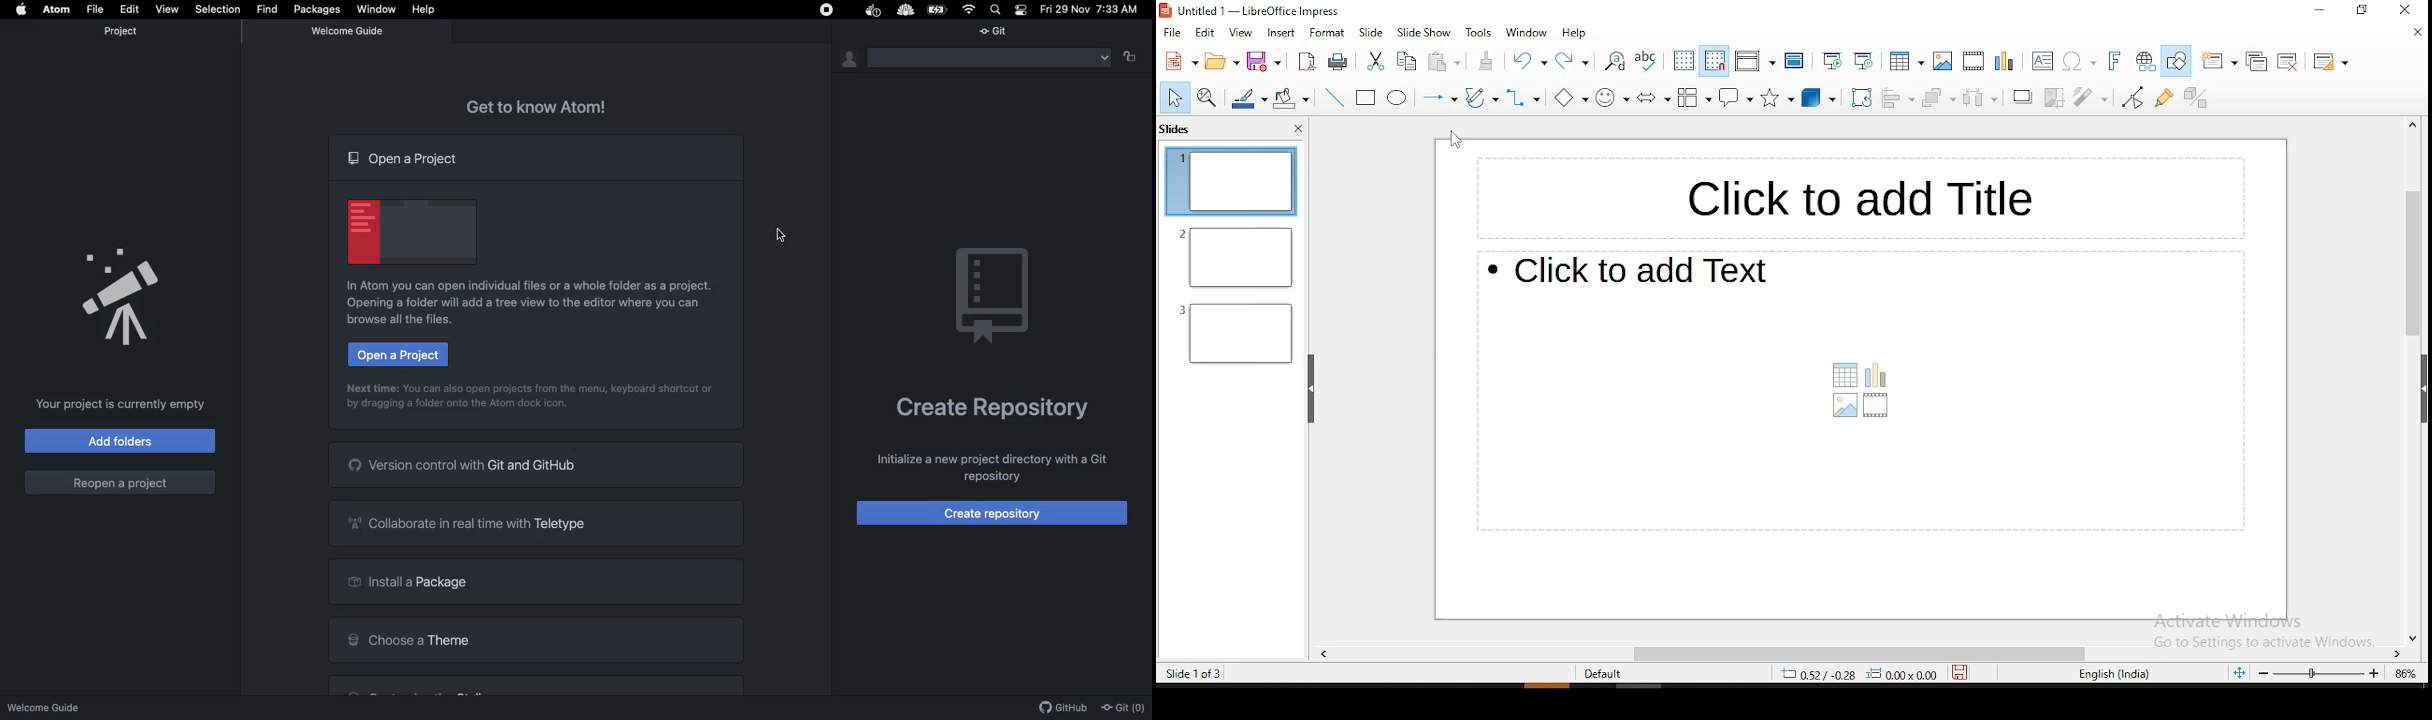 The height and width of the screenshot is (728, 2436). I want to click on select tool, so click(1174, 99).